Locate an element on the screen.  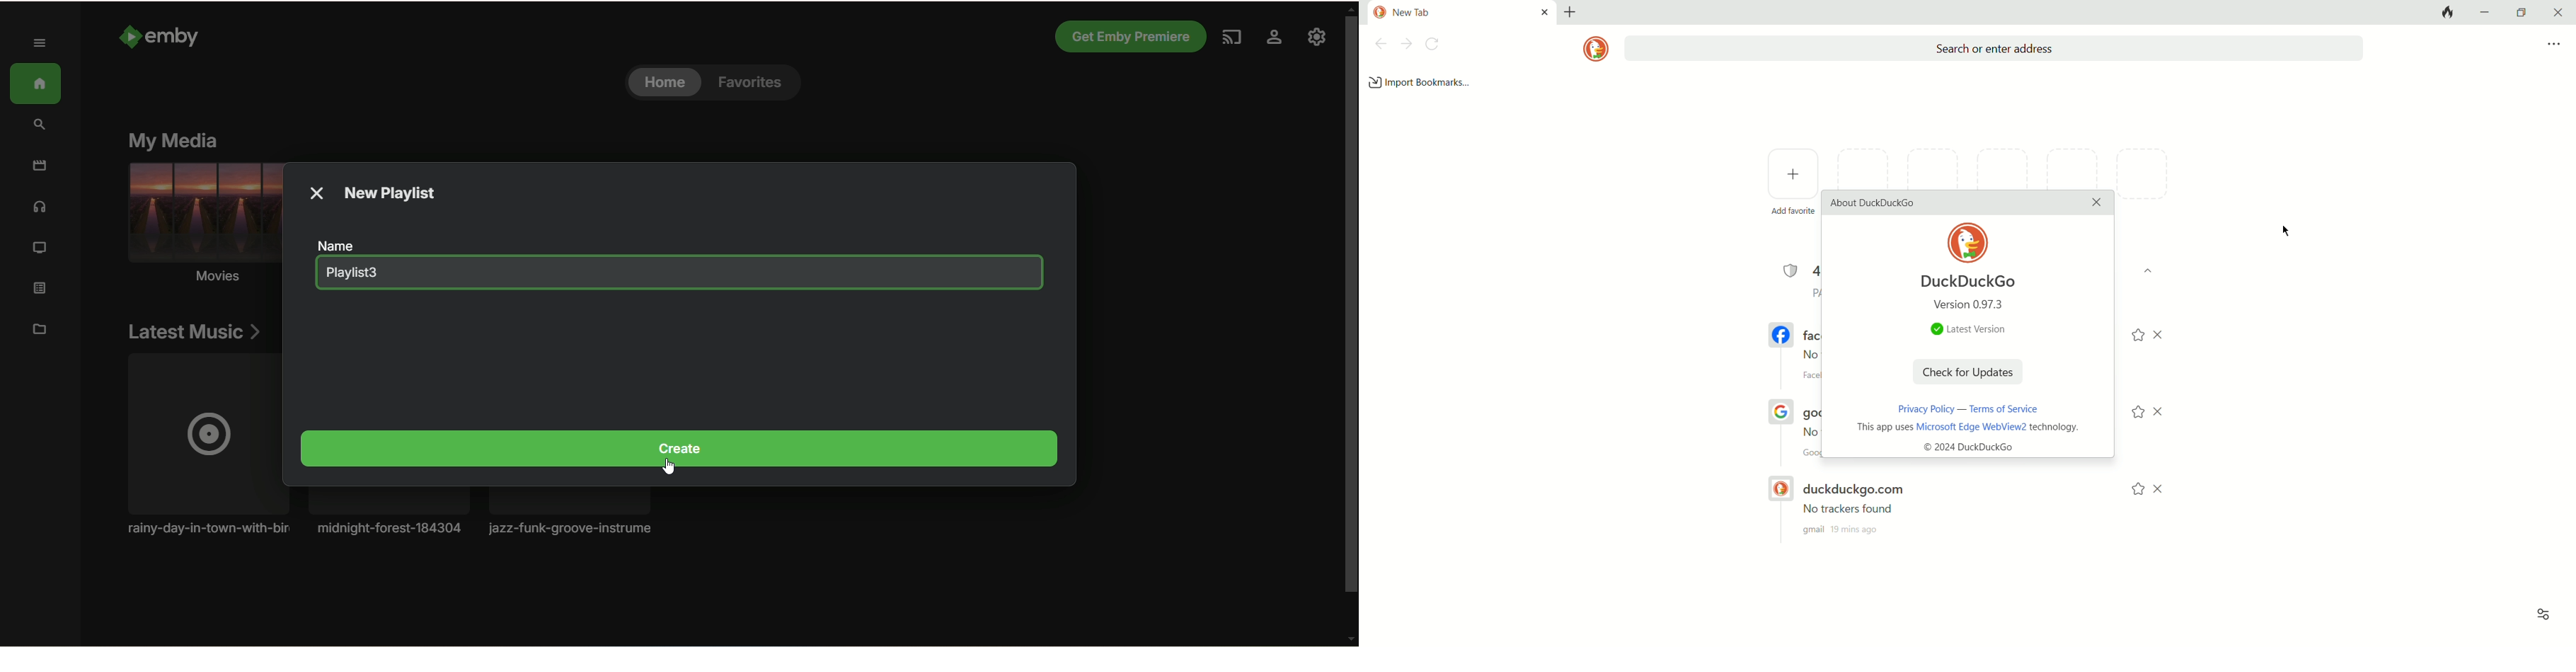
close is located at coordinates (2164, 412).